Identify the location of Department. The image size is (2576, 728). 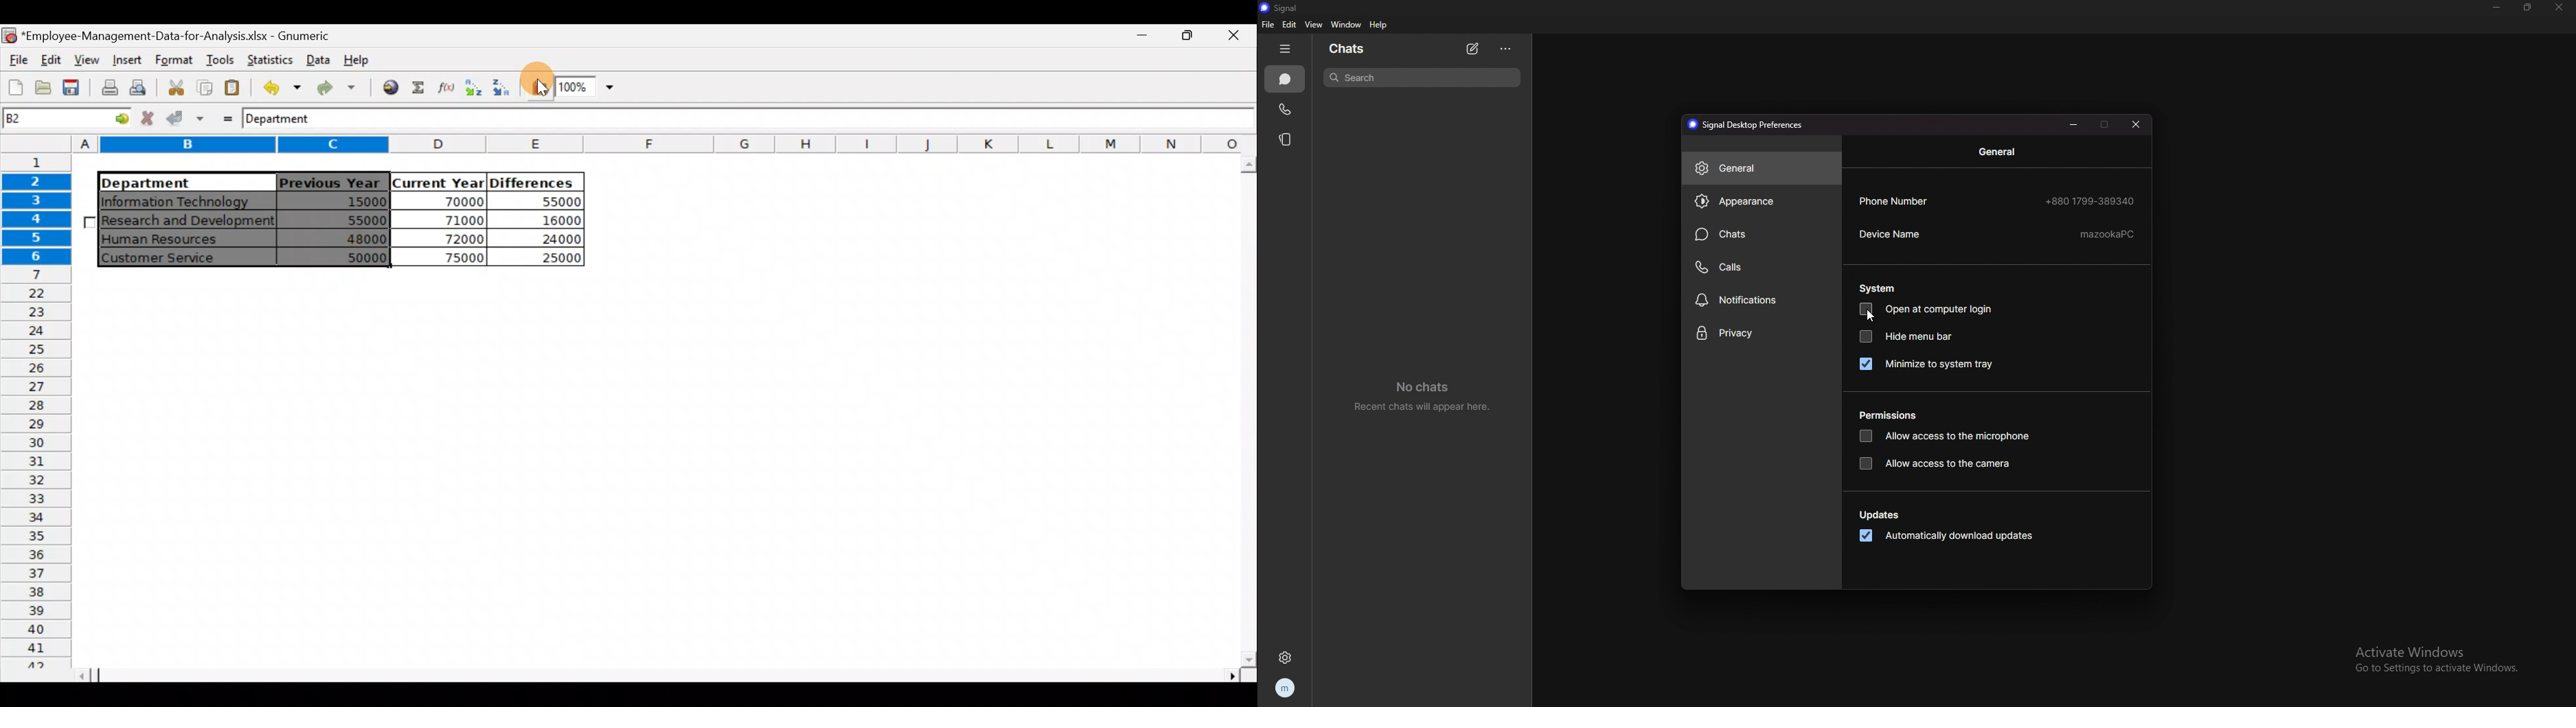
(178, 182).